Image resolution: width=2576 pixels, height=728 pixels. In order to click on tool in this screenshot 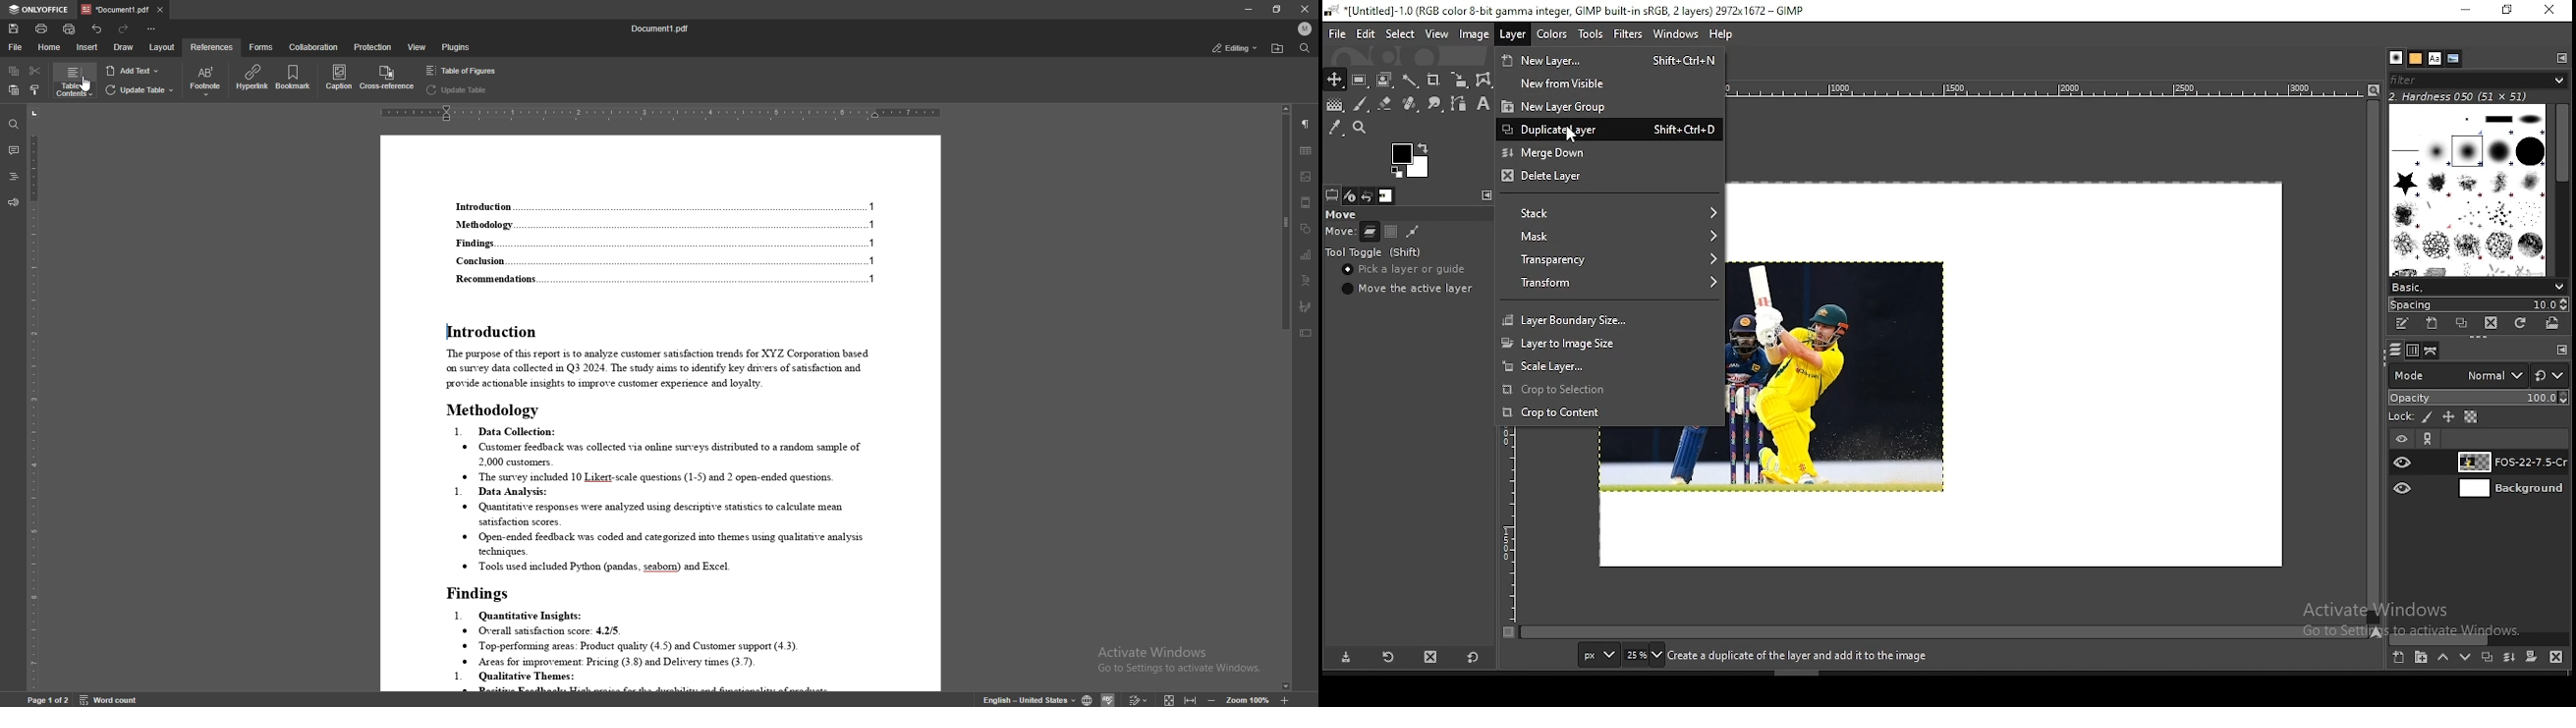, I will do `click(2562, 351)`.